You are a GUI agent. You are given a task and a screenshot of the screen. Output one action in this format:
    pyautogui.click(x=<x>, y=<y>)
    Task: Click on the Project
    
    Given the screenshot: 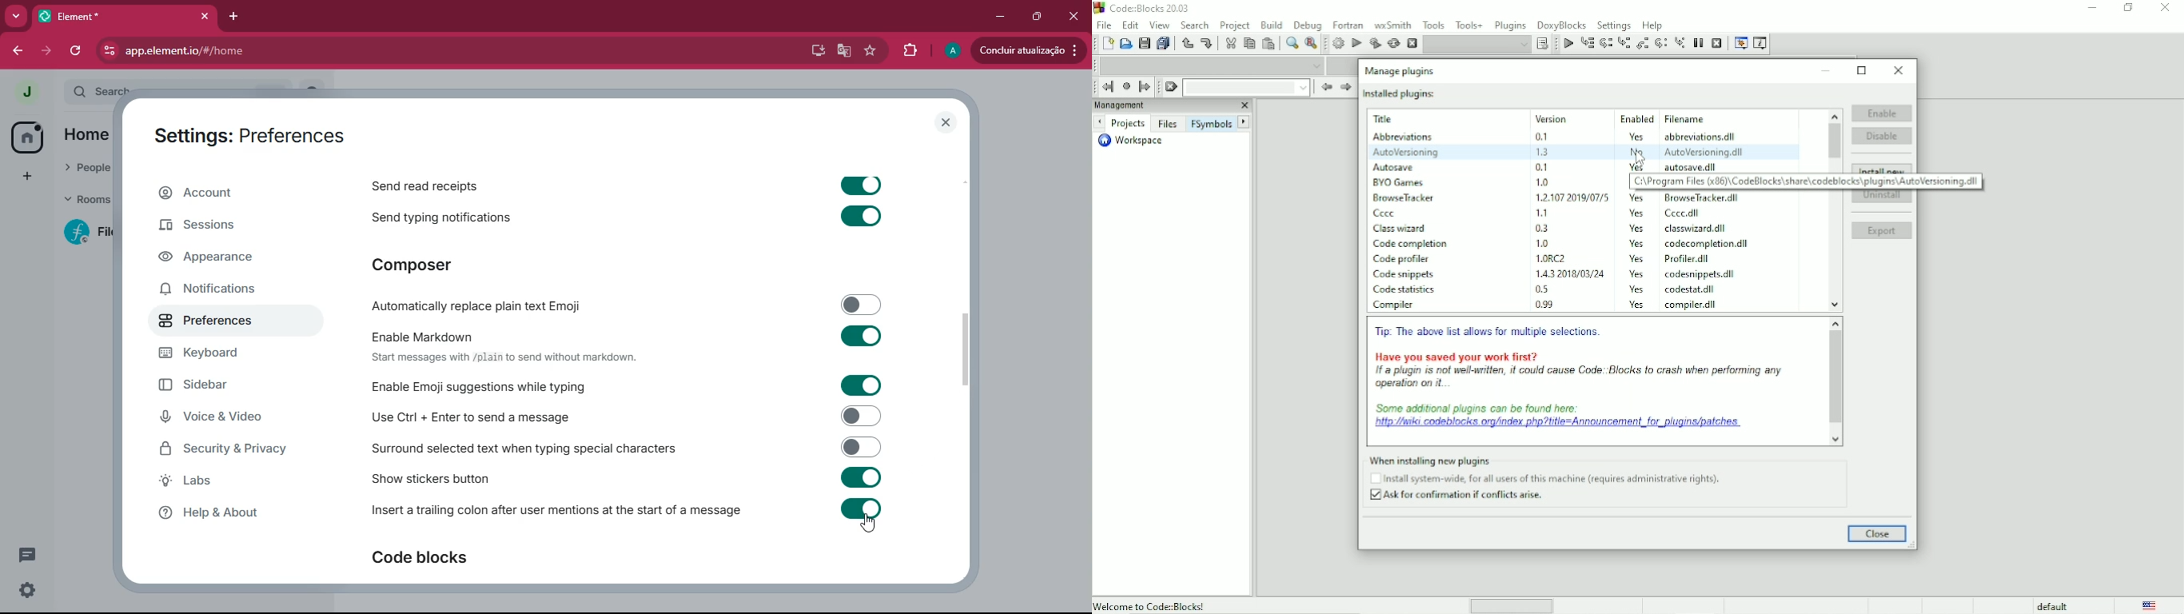 What is the action you would take?
    pyautogui.click(x=1235, y=26)
    